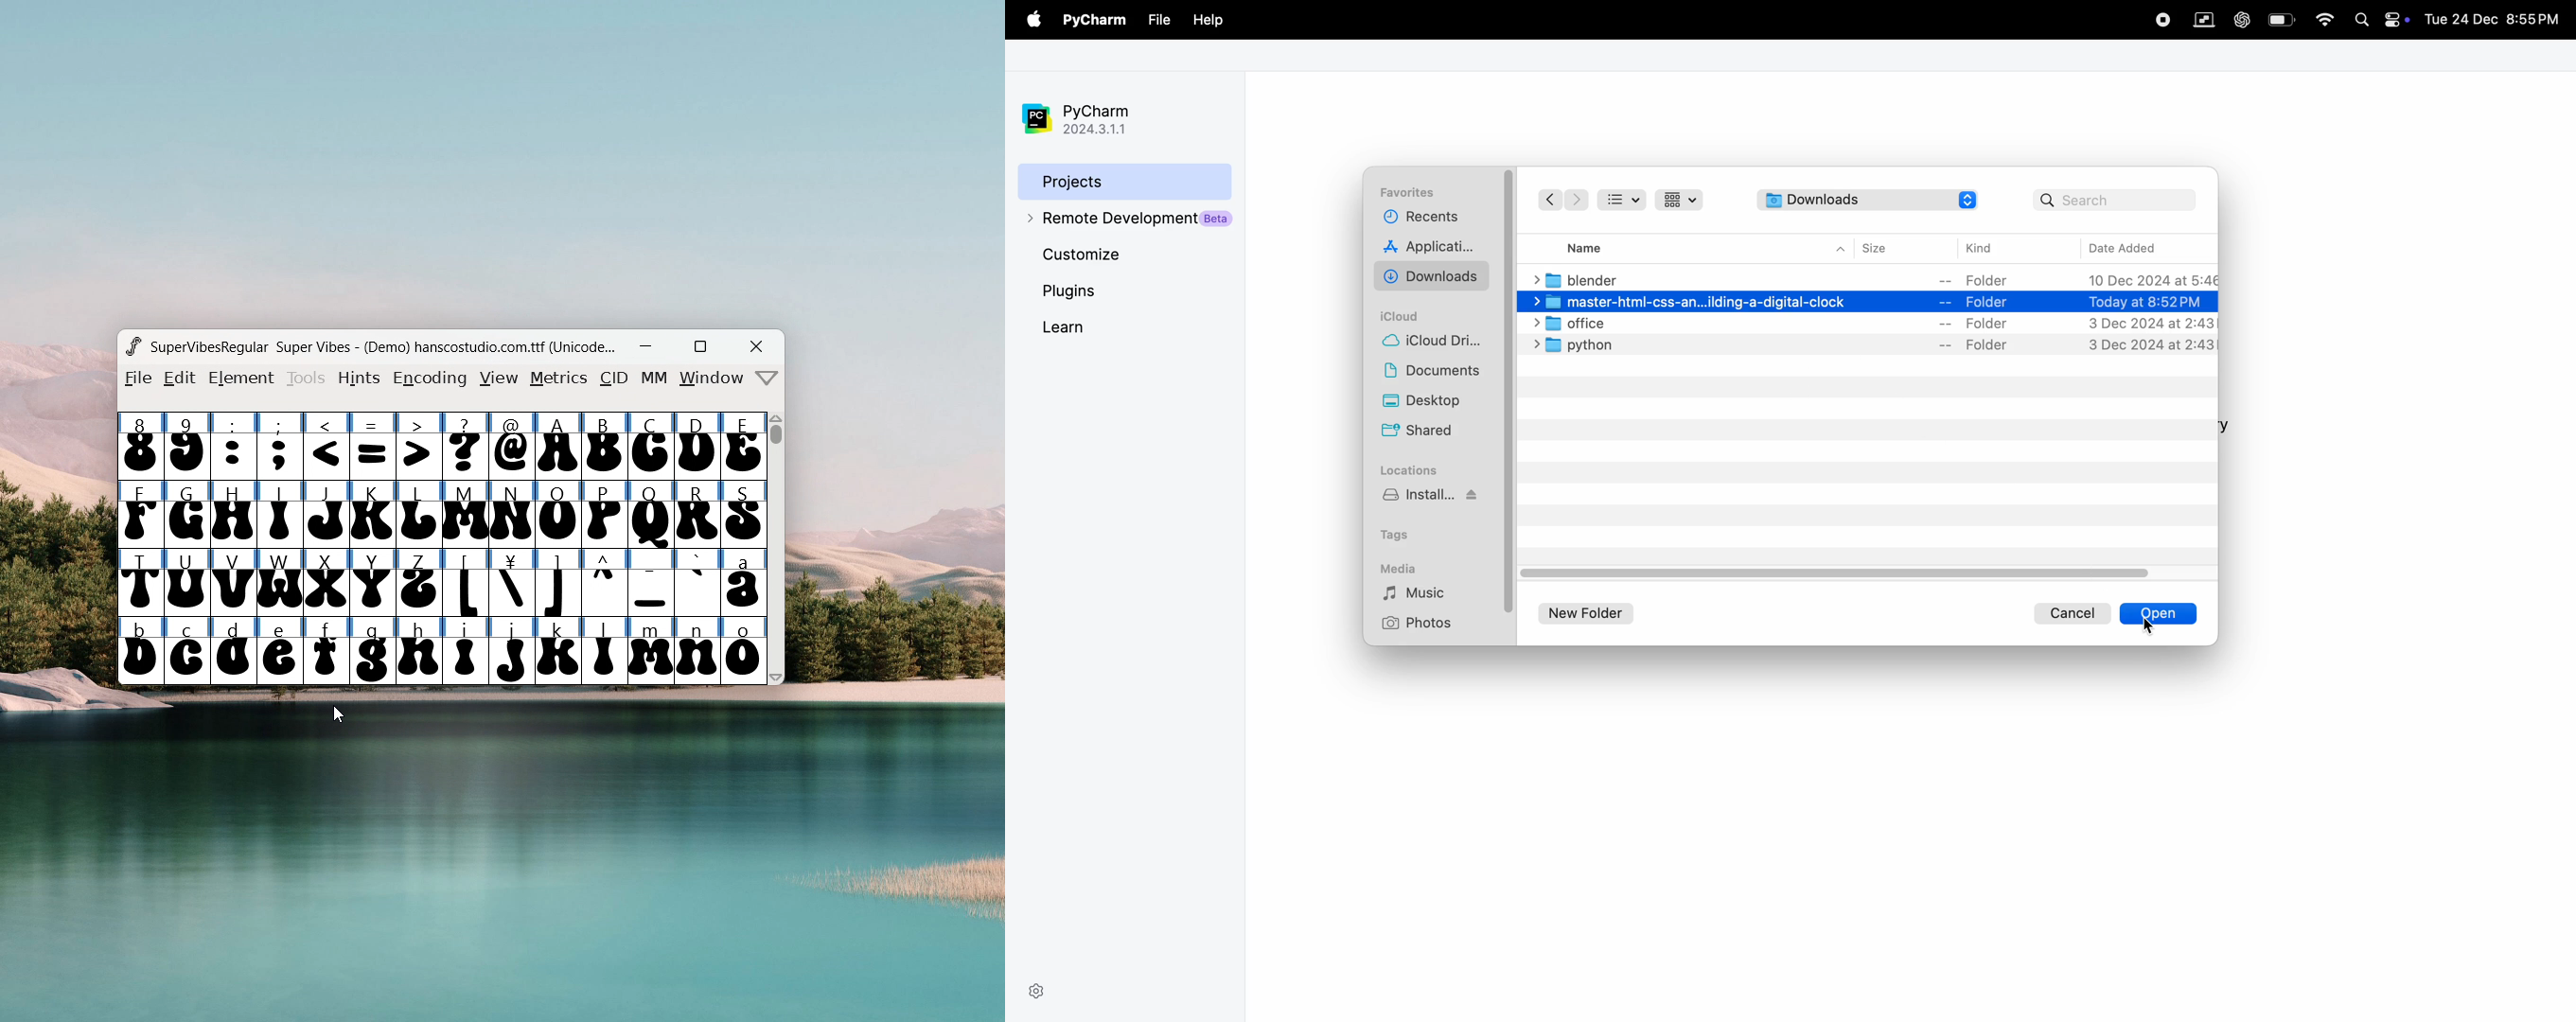 The width and height of the screenshot is (2576, 1036). Describe the element at coordinates (1973, 201) in the screenshot. I see `logo` at that location.